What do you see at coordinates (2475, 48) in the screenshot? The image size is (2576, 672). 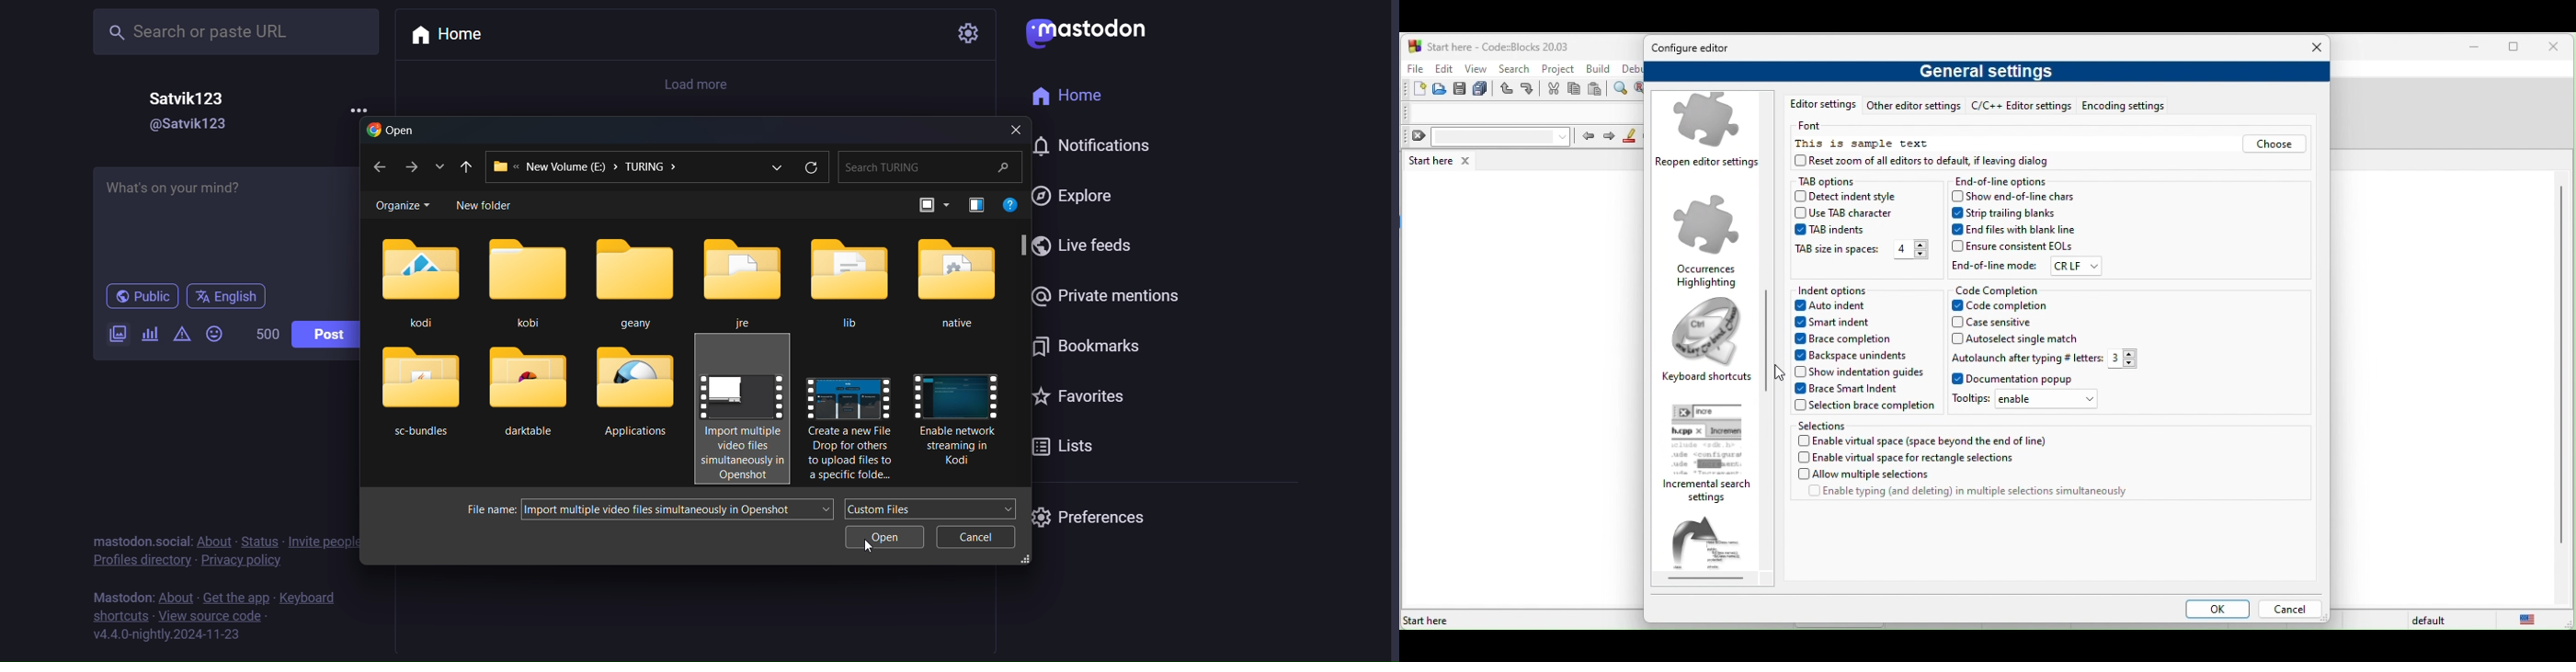 I see `minimize` at bounding box center [2475, 48].